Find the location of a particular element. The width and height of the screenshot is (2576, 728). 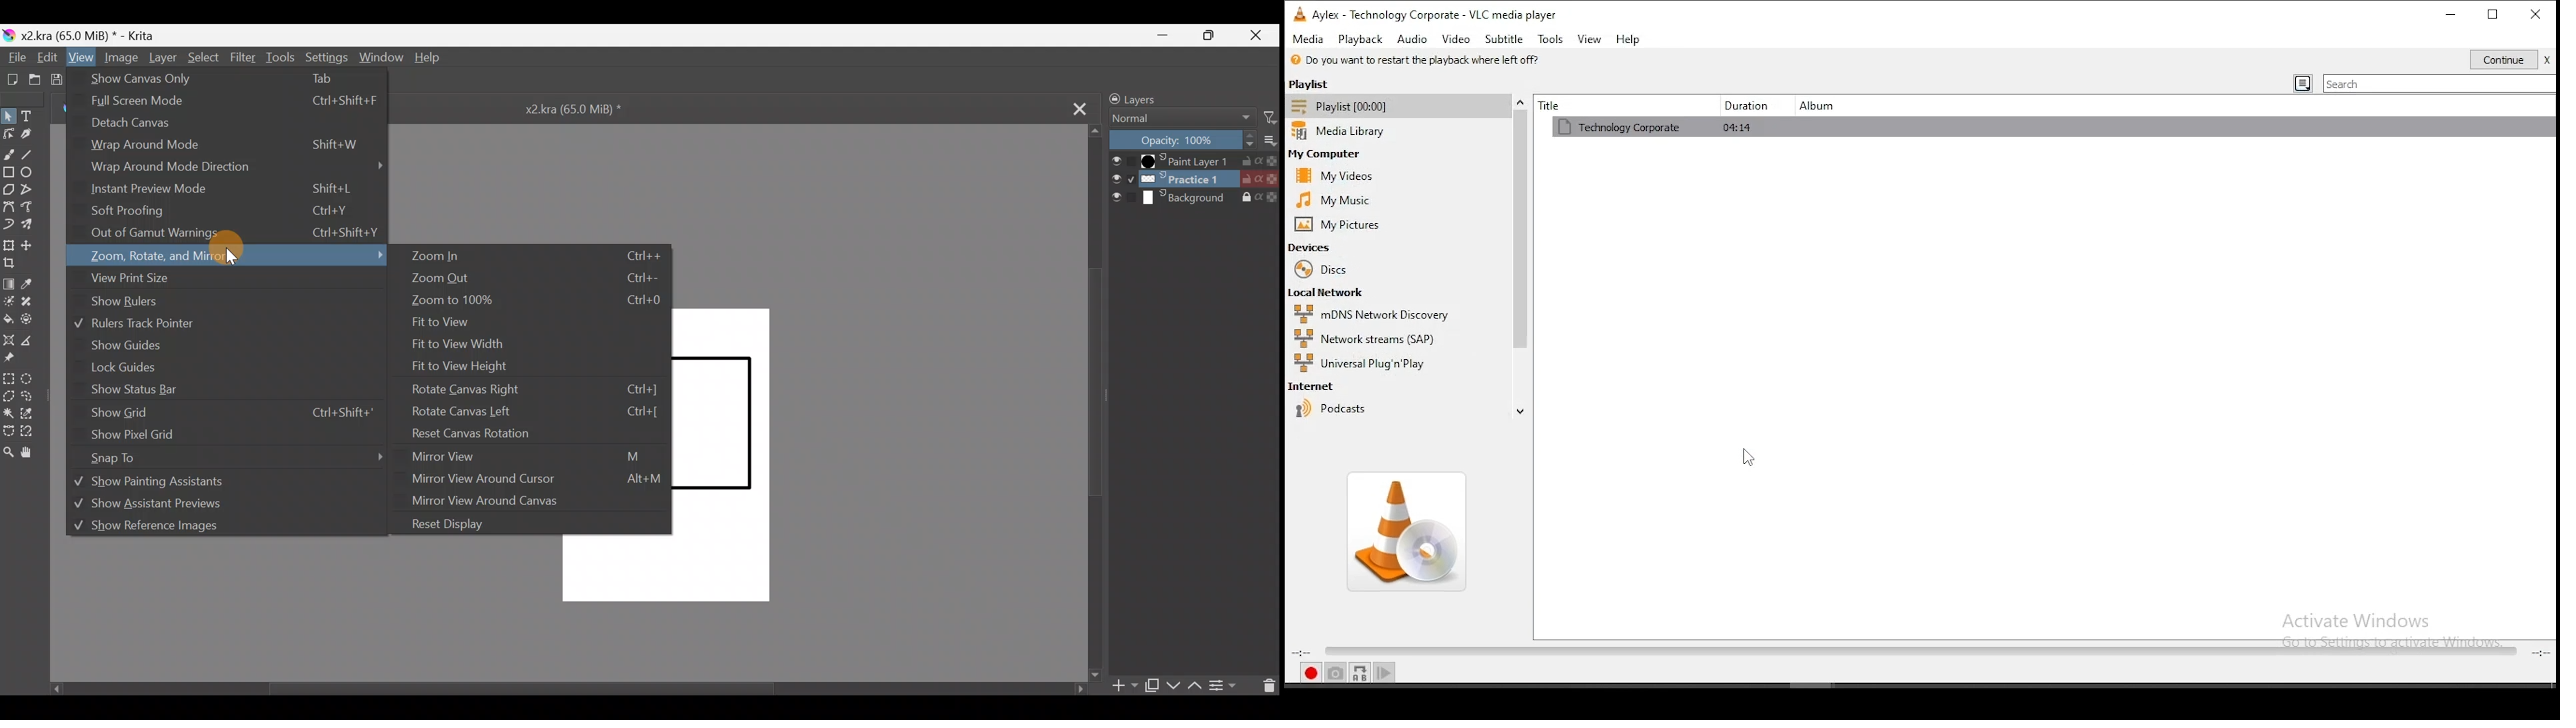

Rectangle tool is located at coordinates (8, 170).